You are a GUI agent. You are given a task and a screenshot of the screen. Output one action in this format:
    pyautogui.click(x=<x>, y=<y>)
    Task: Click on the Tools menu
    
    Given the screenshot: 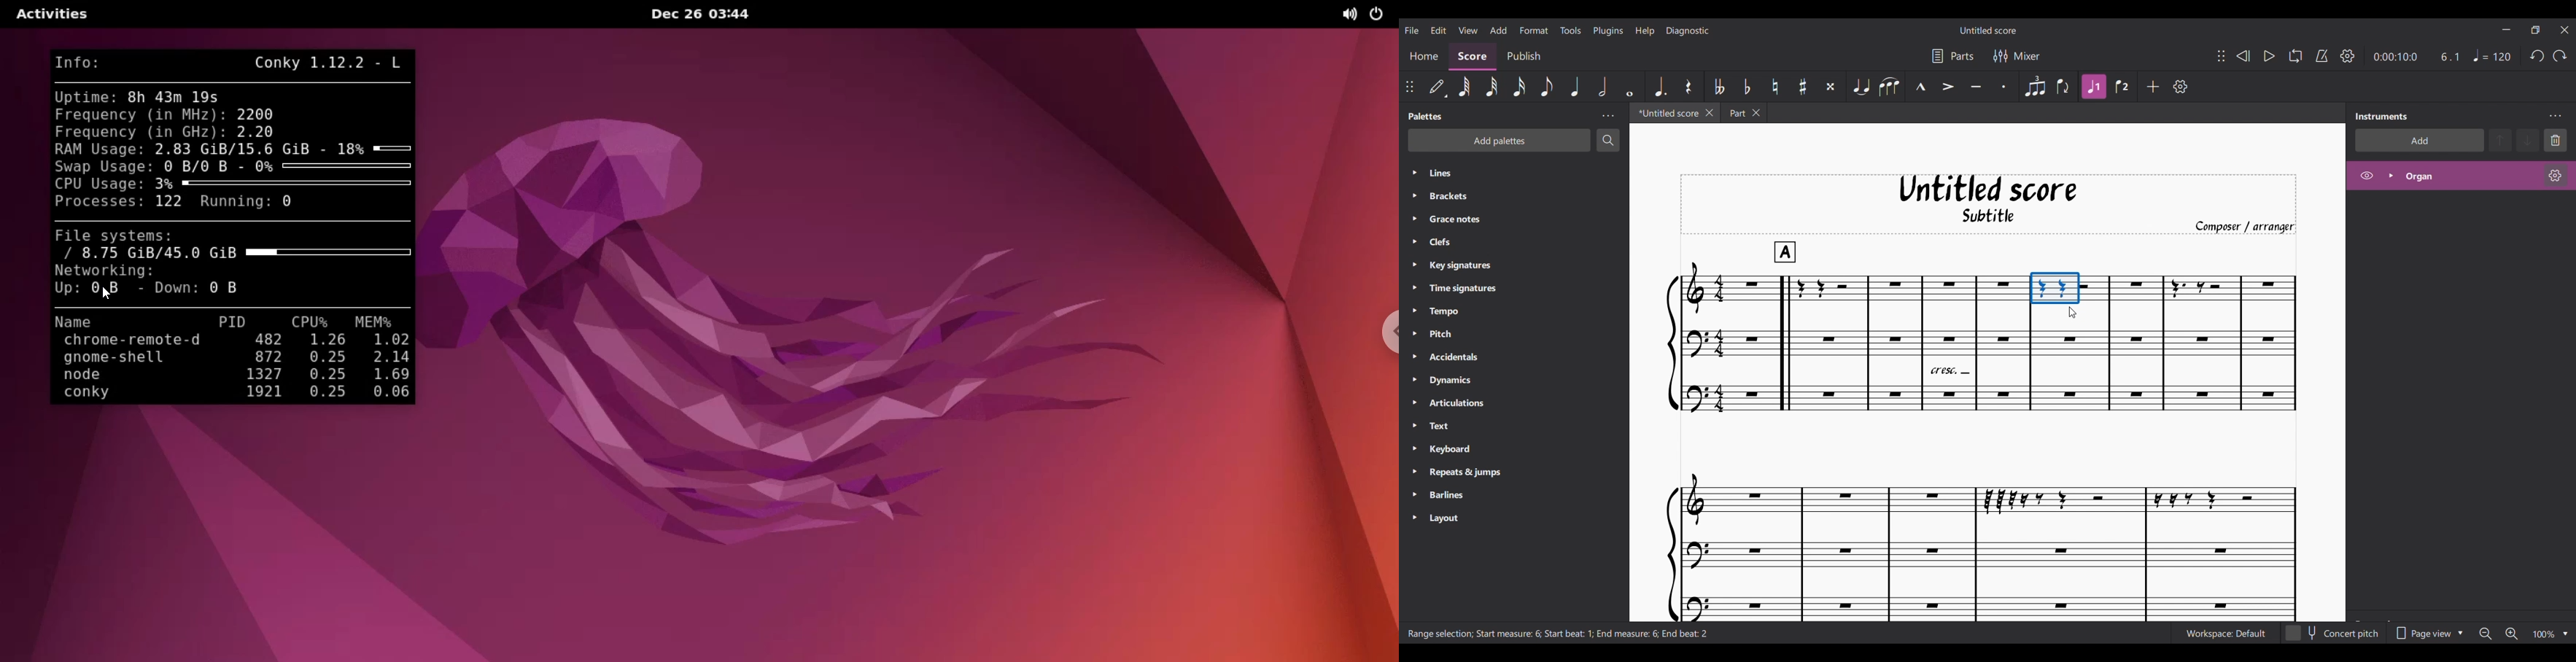 What is the action you would take?
    pyautogui.click(x=1570, y=29)
    